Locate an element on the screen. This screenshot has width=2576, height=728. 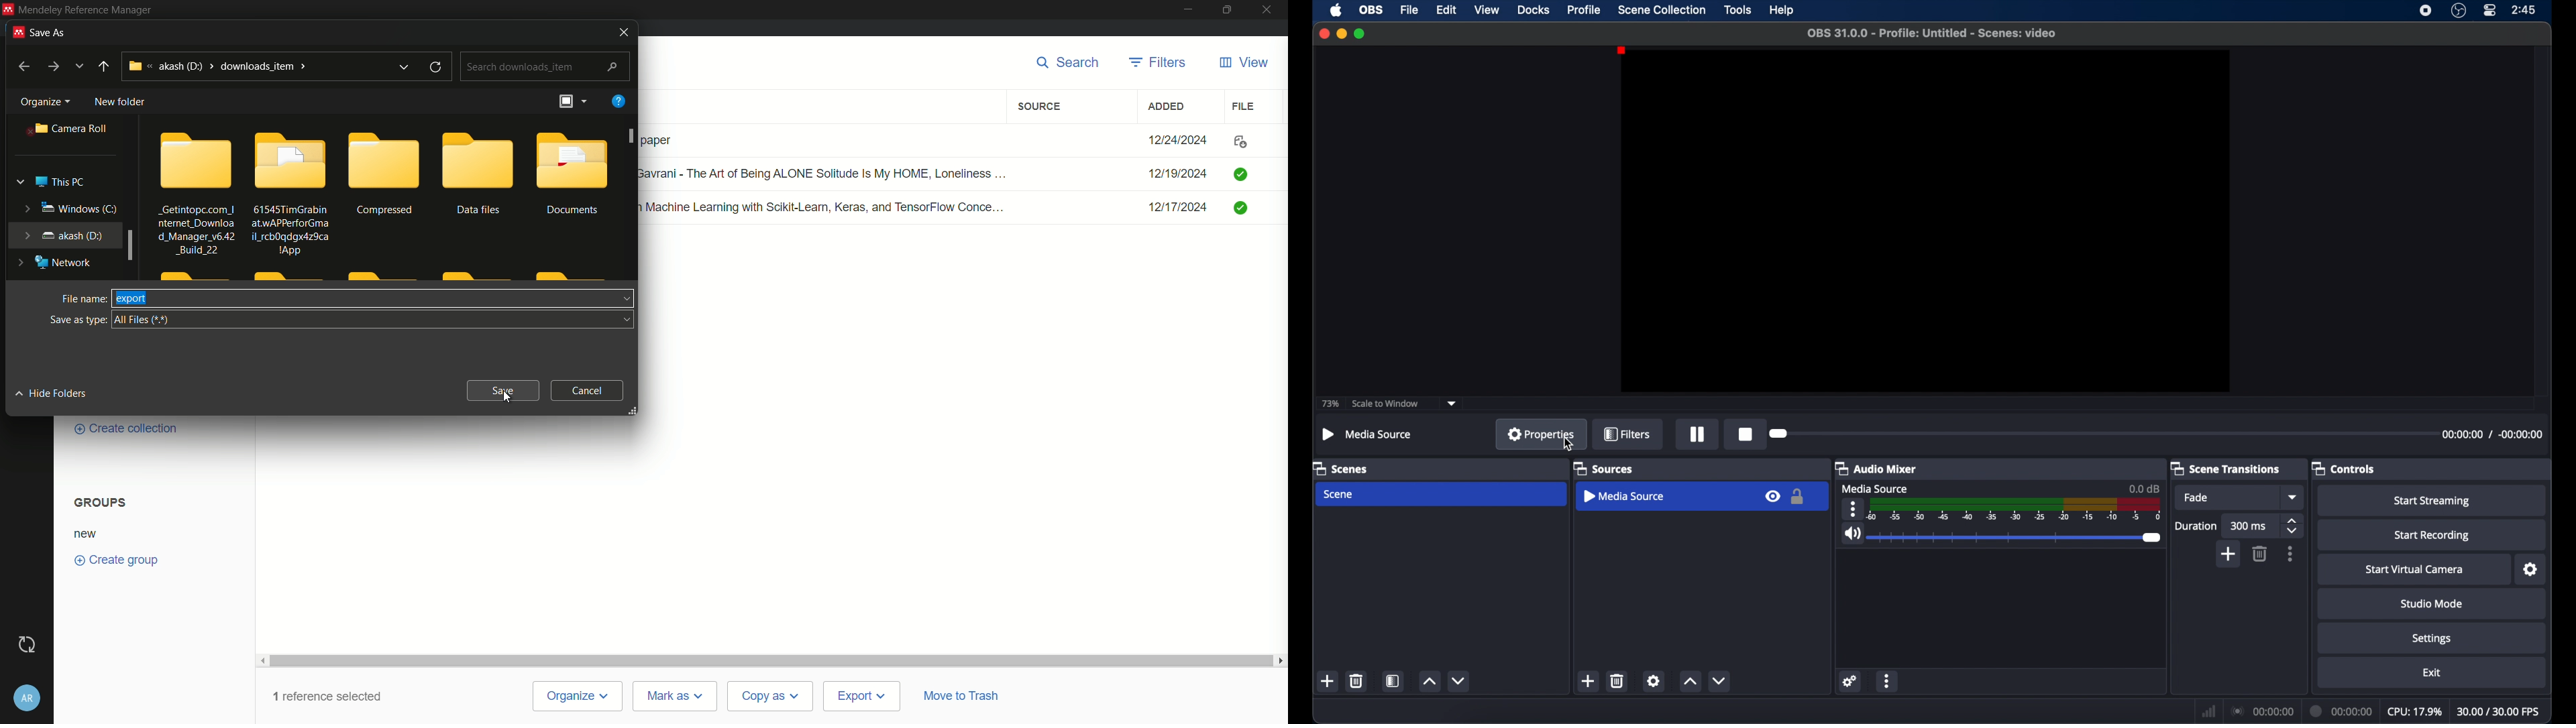
_Getintopc.com_|

nternet_Downloa

d_Manager v6.42
_Build_22 is located at coordinates (195, 230).